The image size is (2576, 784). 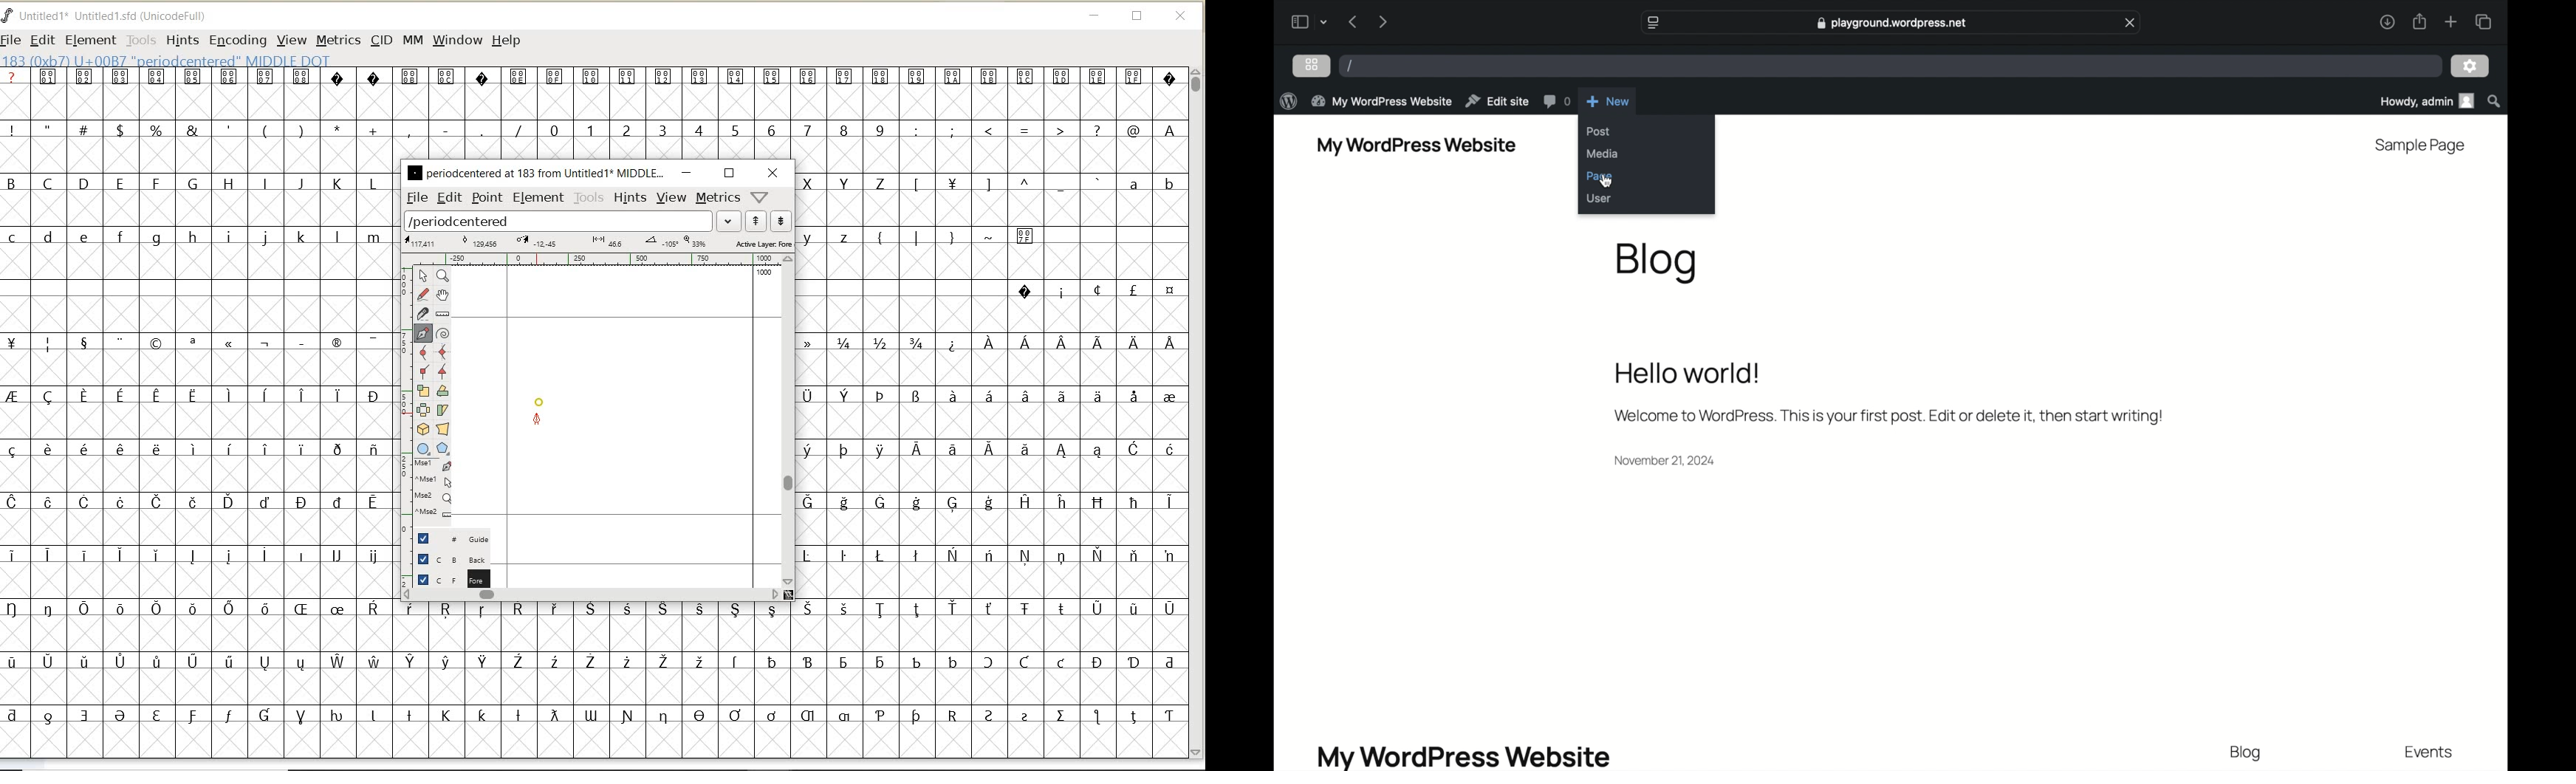 I want to click on /, so click(x=1351, y=66).